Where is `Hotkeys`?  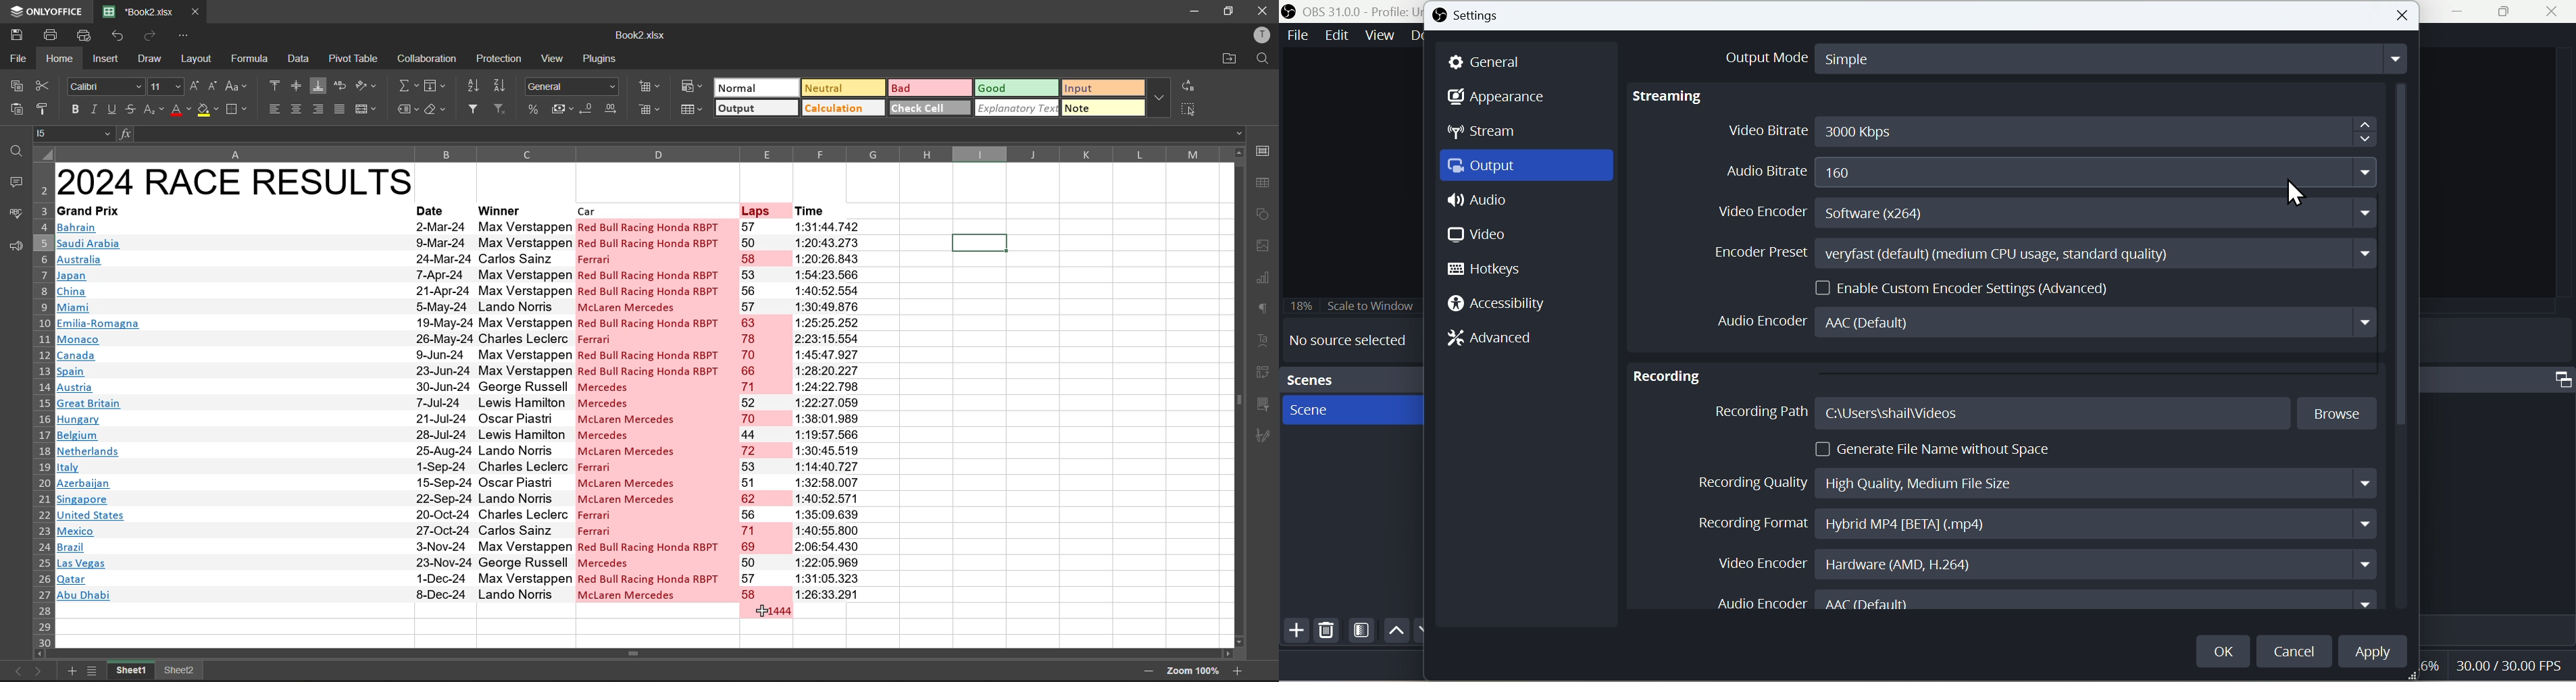
Hotkeys is located at coordinates (1492, 269).